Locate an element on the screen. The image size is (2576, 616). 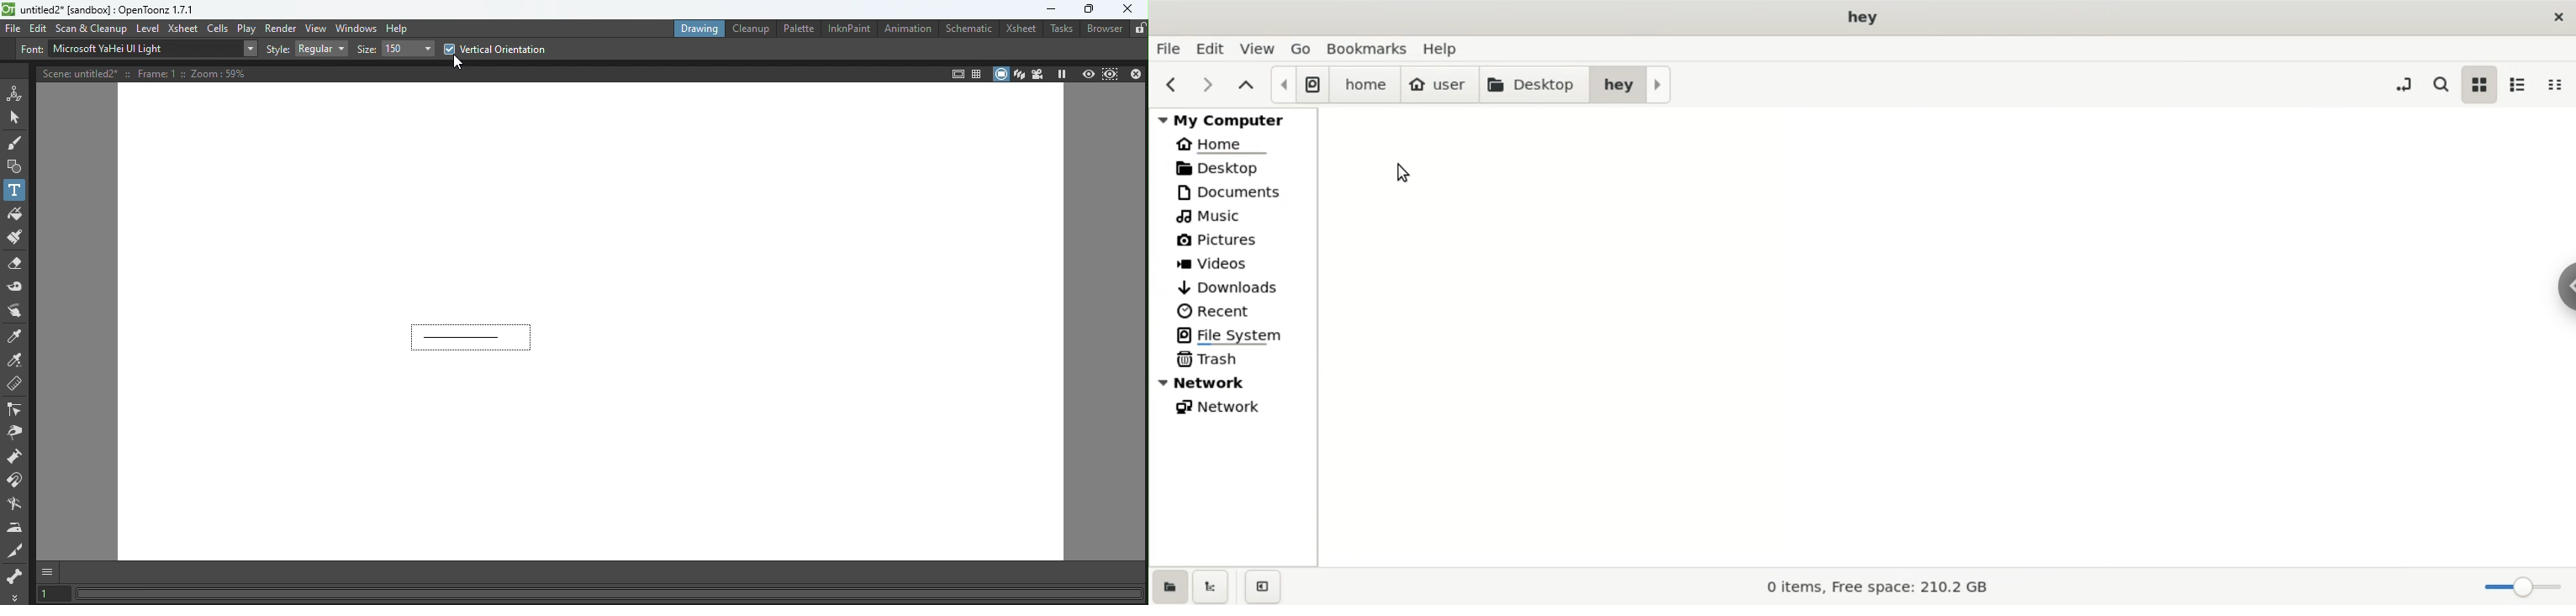
search is located at coordinates (2439, 82).